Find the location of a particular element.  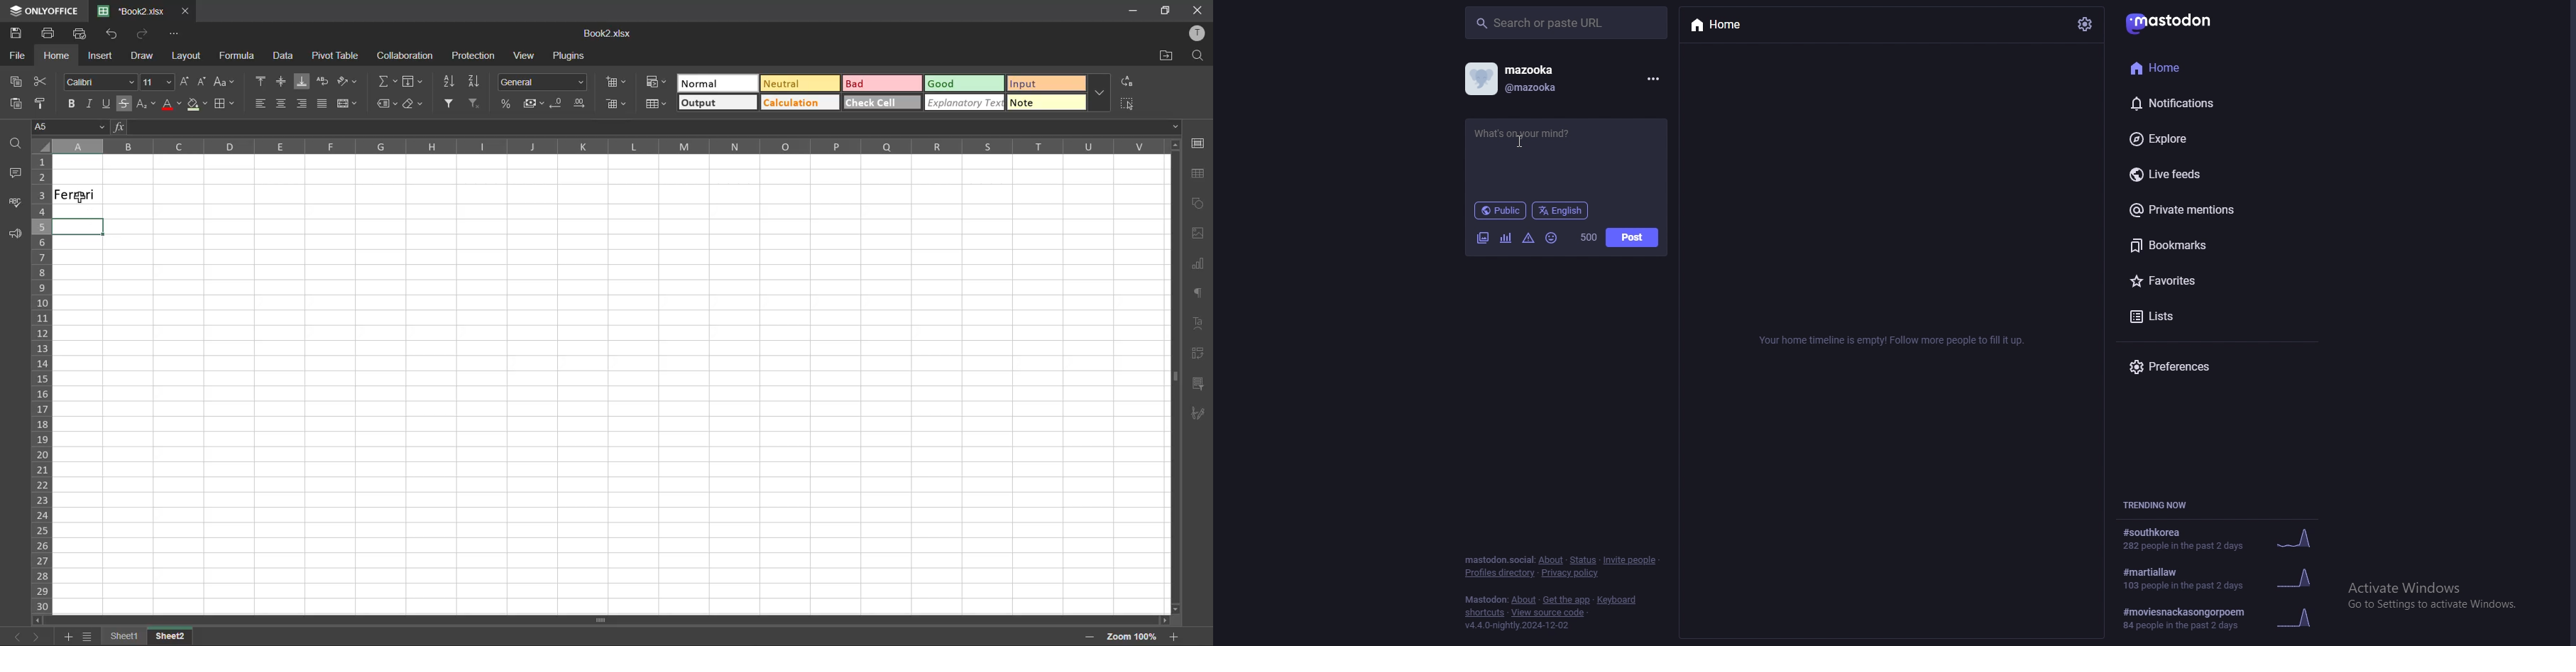

fields is located at coordinates (415, 83).